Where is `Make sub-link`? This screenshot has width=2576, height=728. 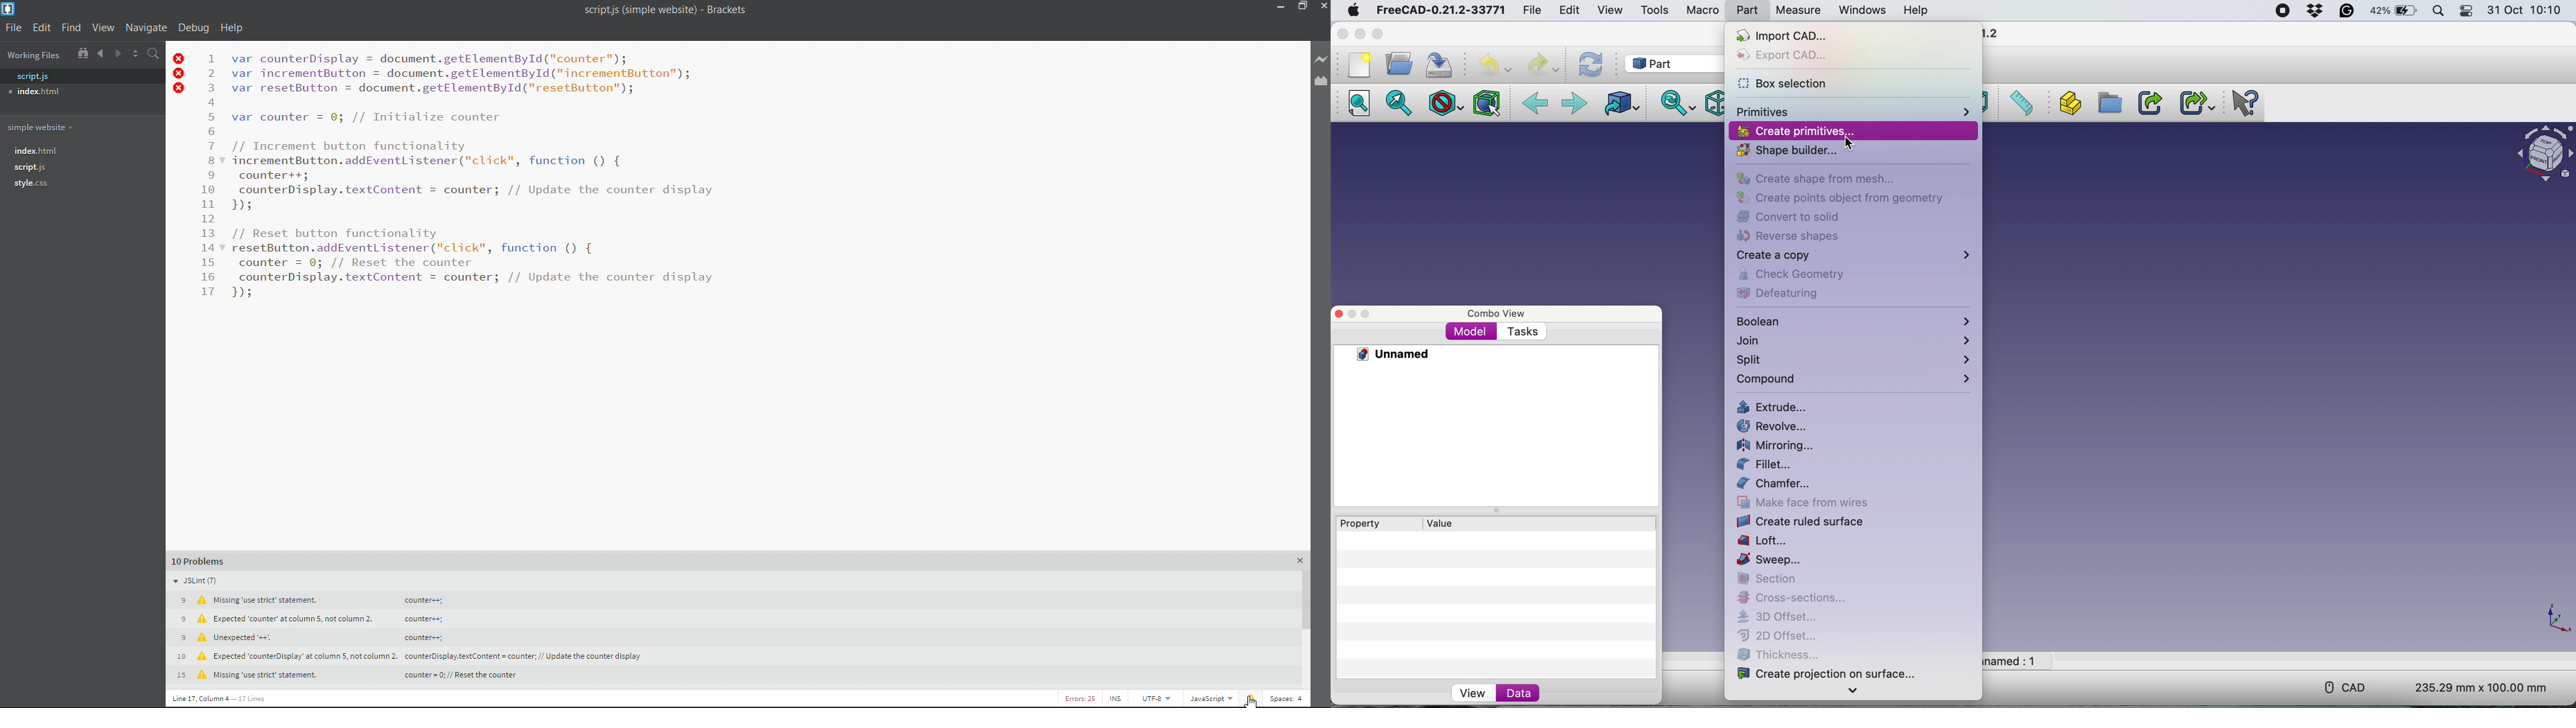
Make sub-link is located at coordinates (2191, 103).